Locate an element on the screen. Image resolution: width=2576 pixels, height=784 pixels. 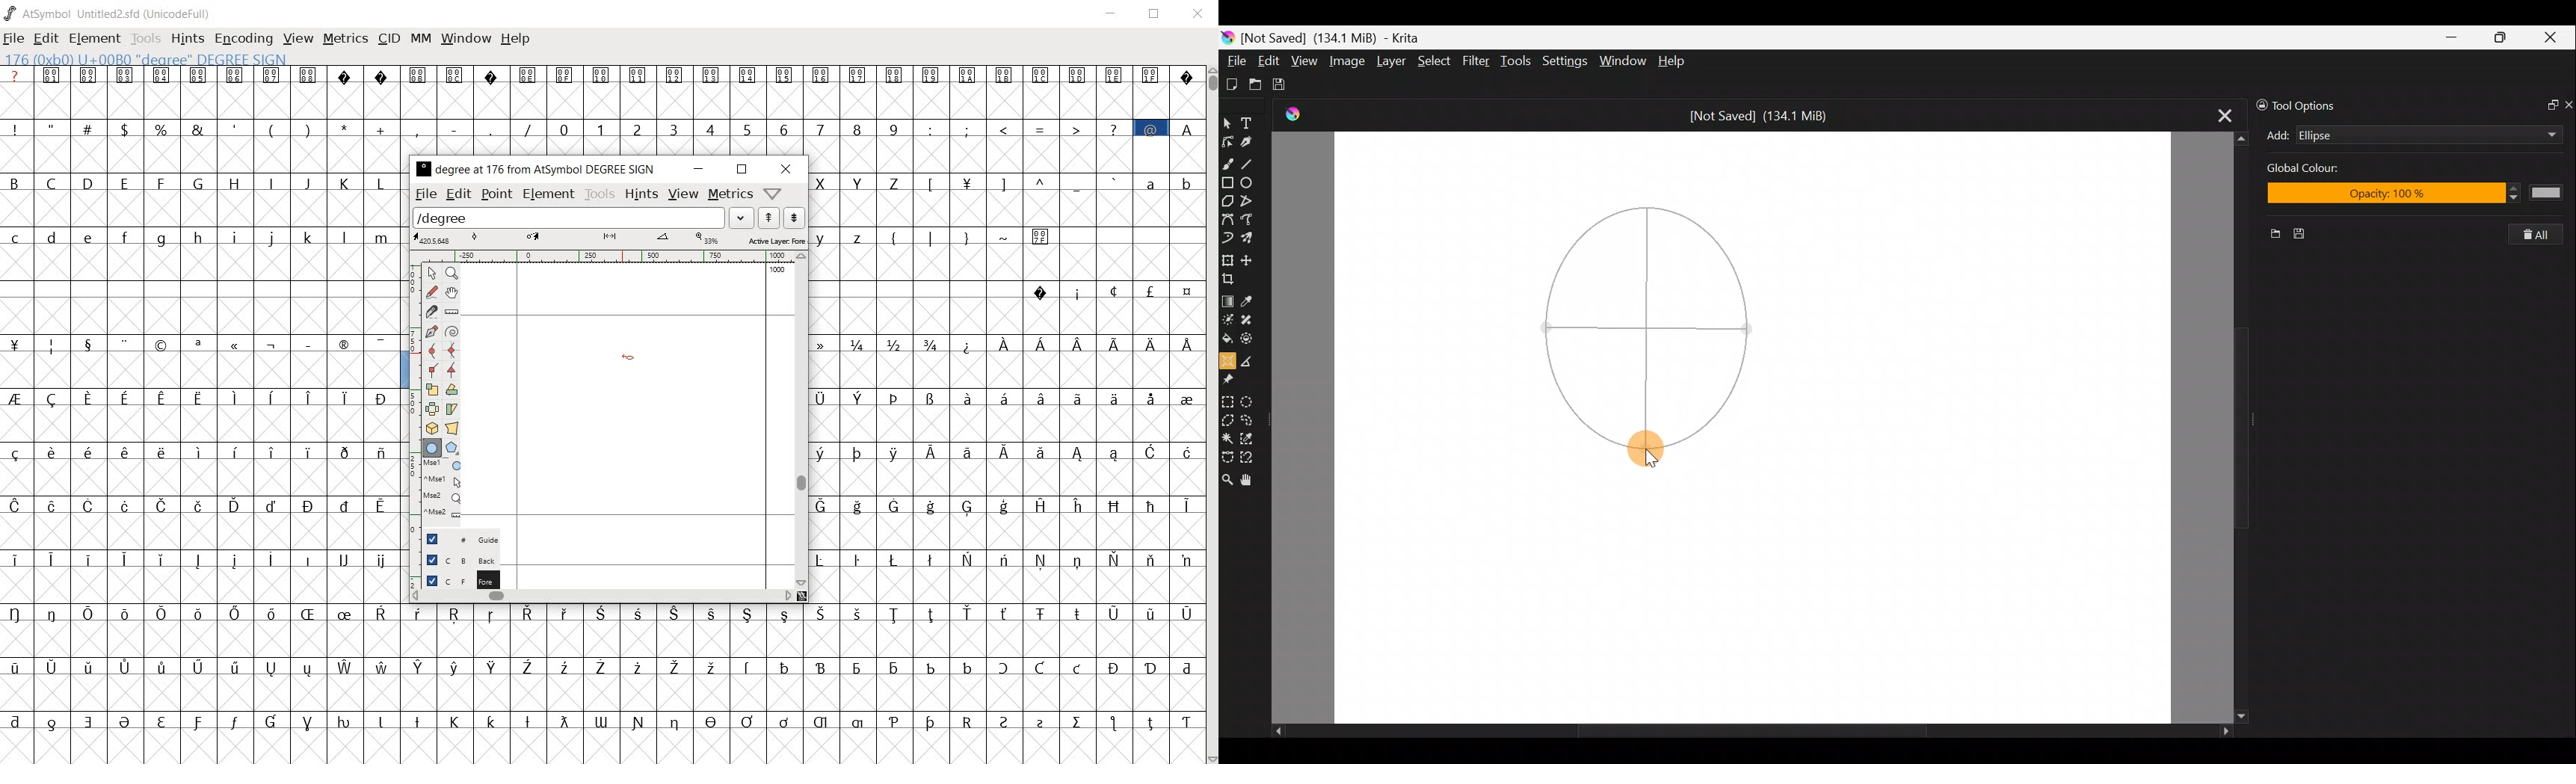
Maximize is located at coordinates (2505, 37).